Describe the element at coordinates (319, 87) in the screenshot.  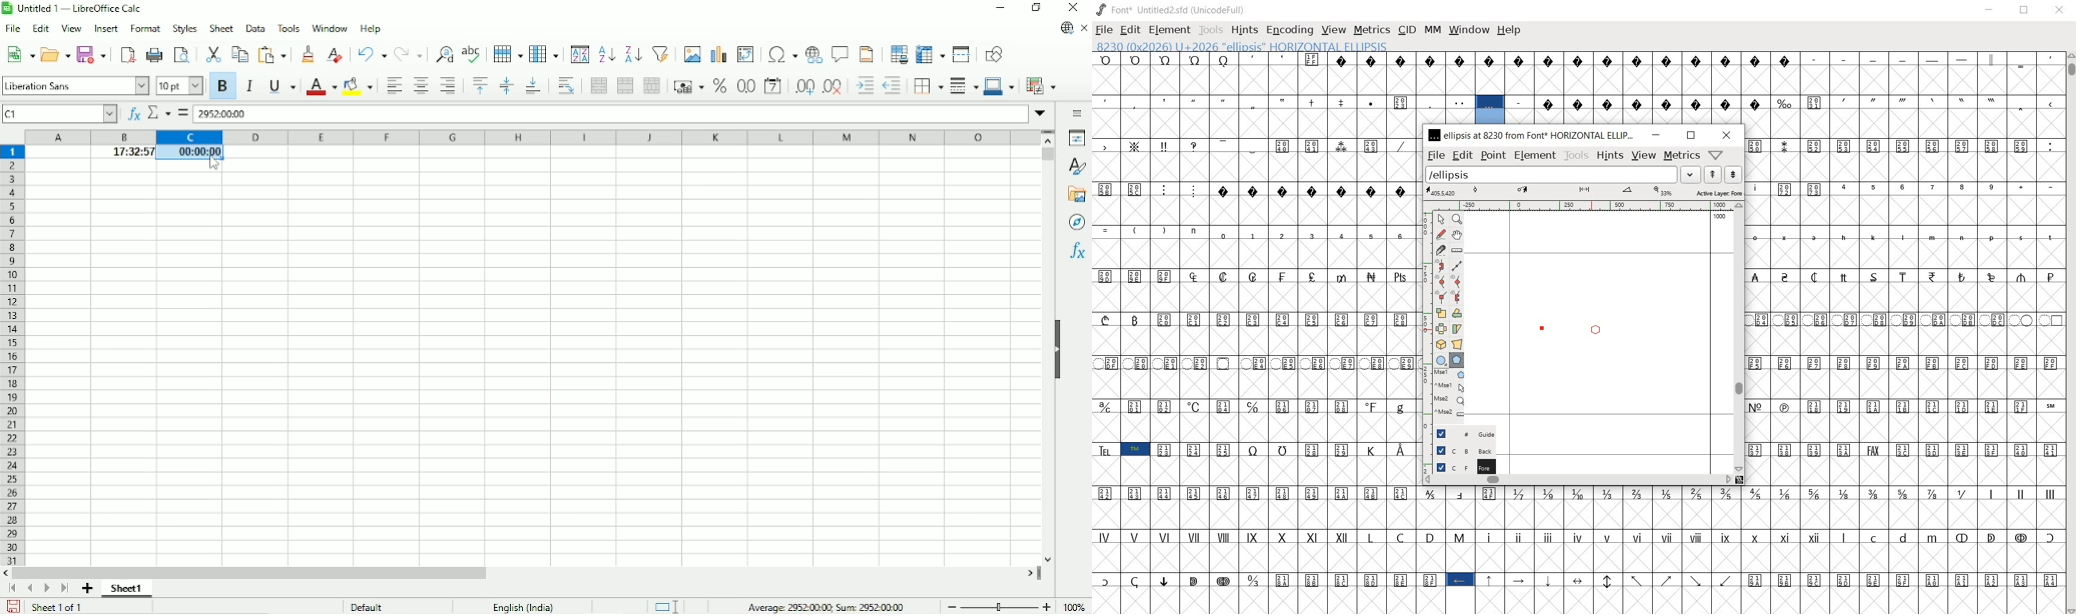
I see `Font color` at that location.